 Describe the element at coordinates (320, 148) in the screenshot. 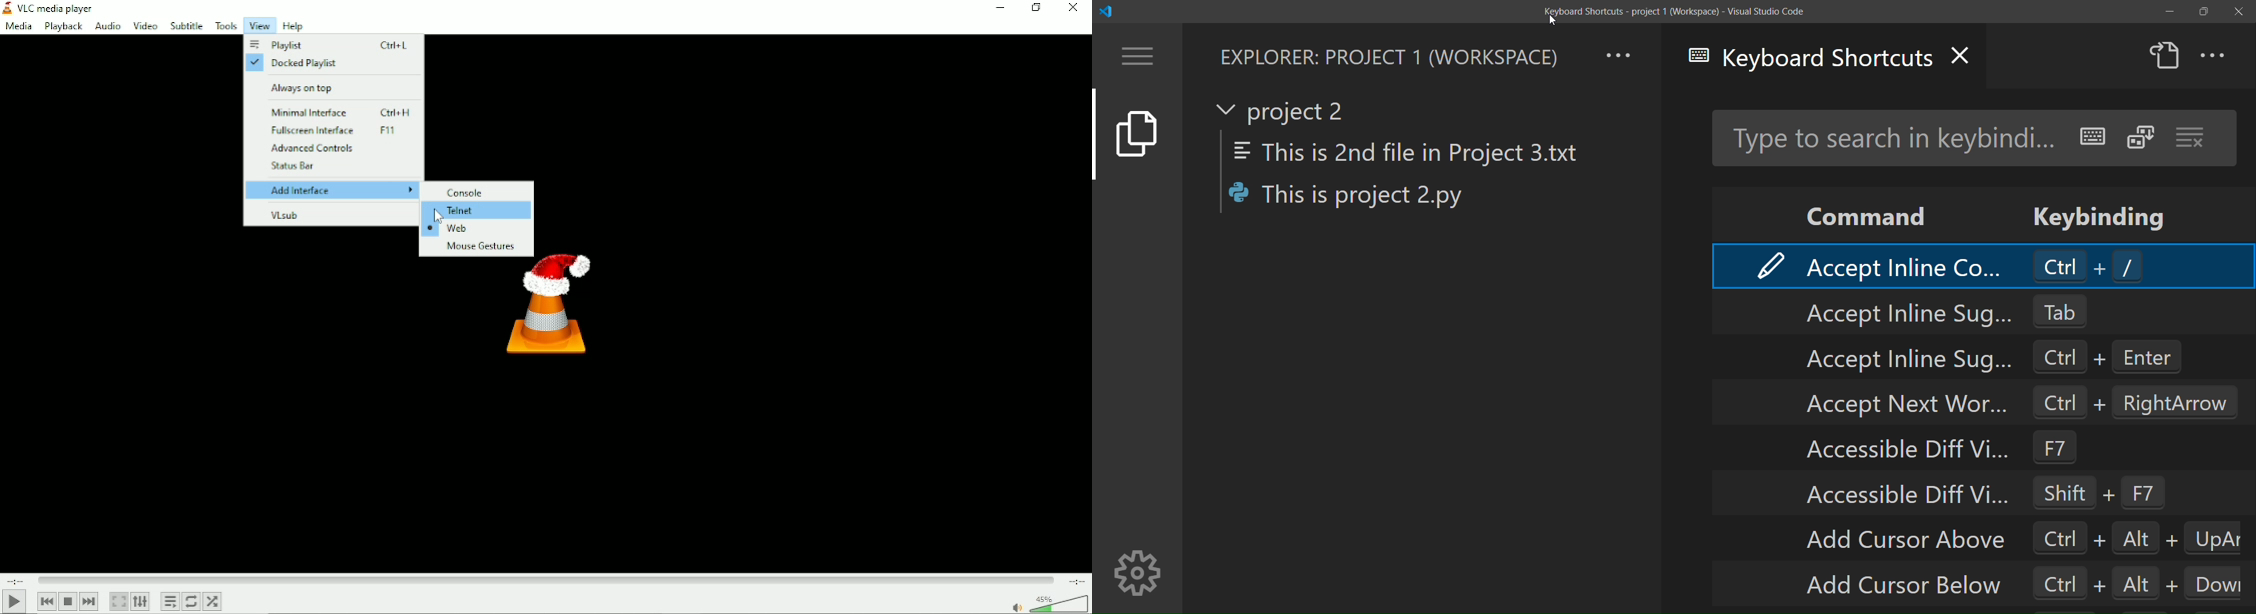

I see `Advanced controls` at that location.